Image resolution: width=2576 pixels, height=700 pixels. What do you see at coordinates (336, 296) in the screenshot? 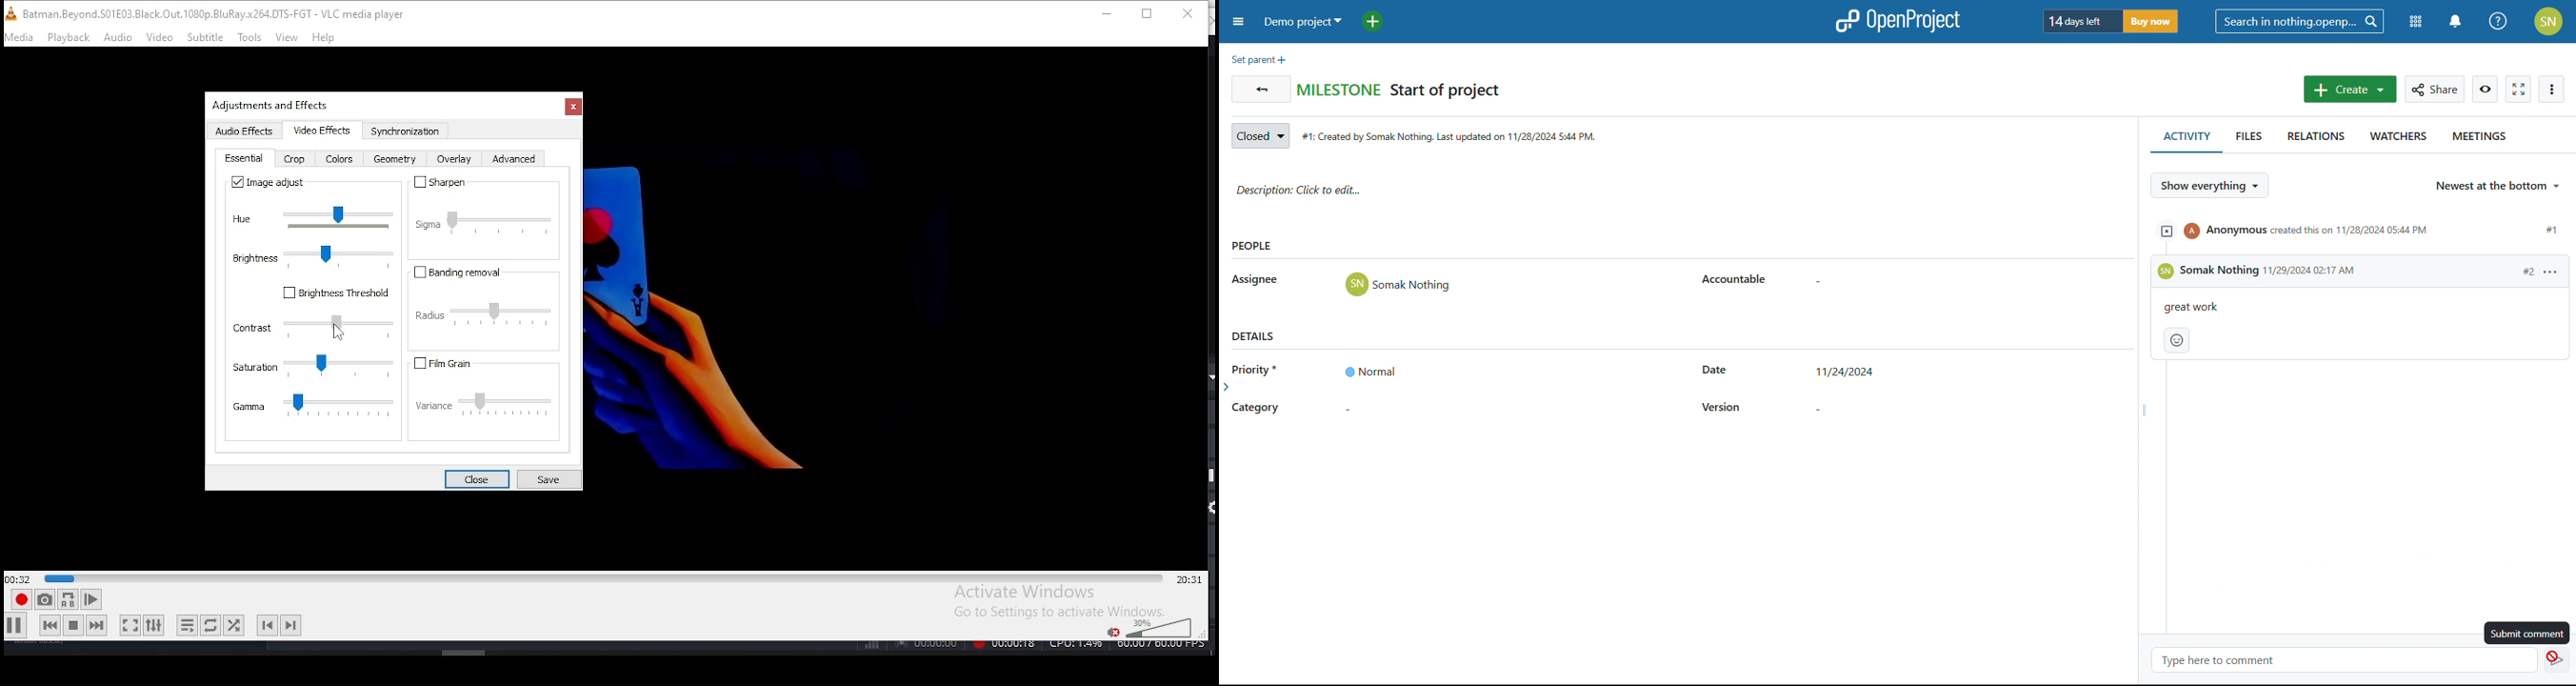
I see `Brightness threshold on/off` at bounding box center [336, 296].